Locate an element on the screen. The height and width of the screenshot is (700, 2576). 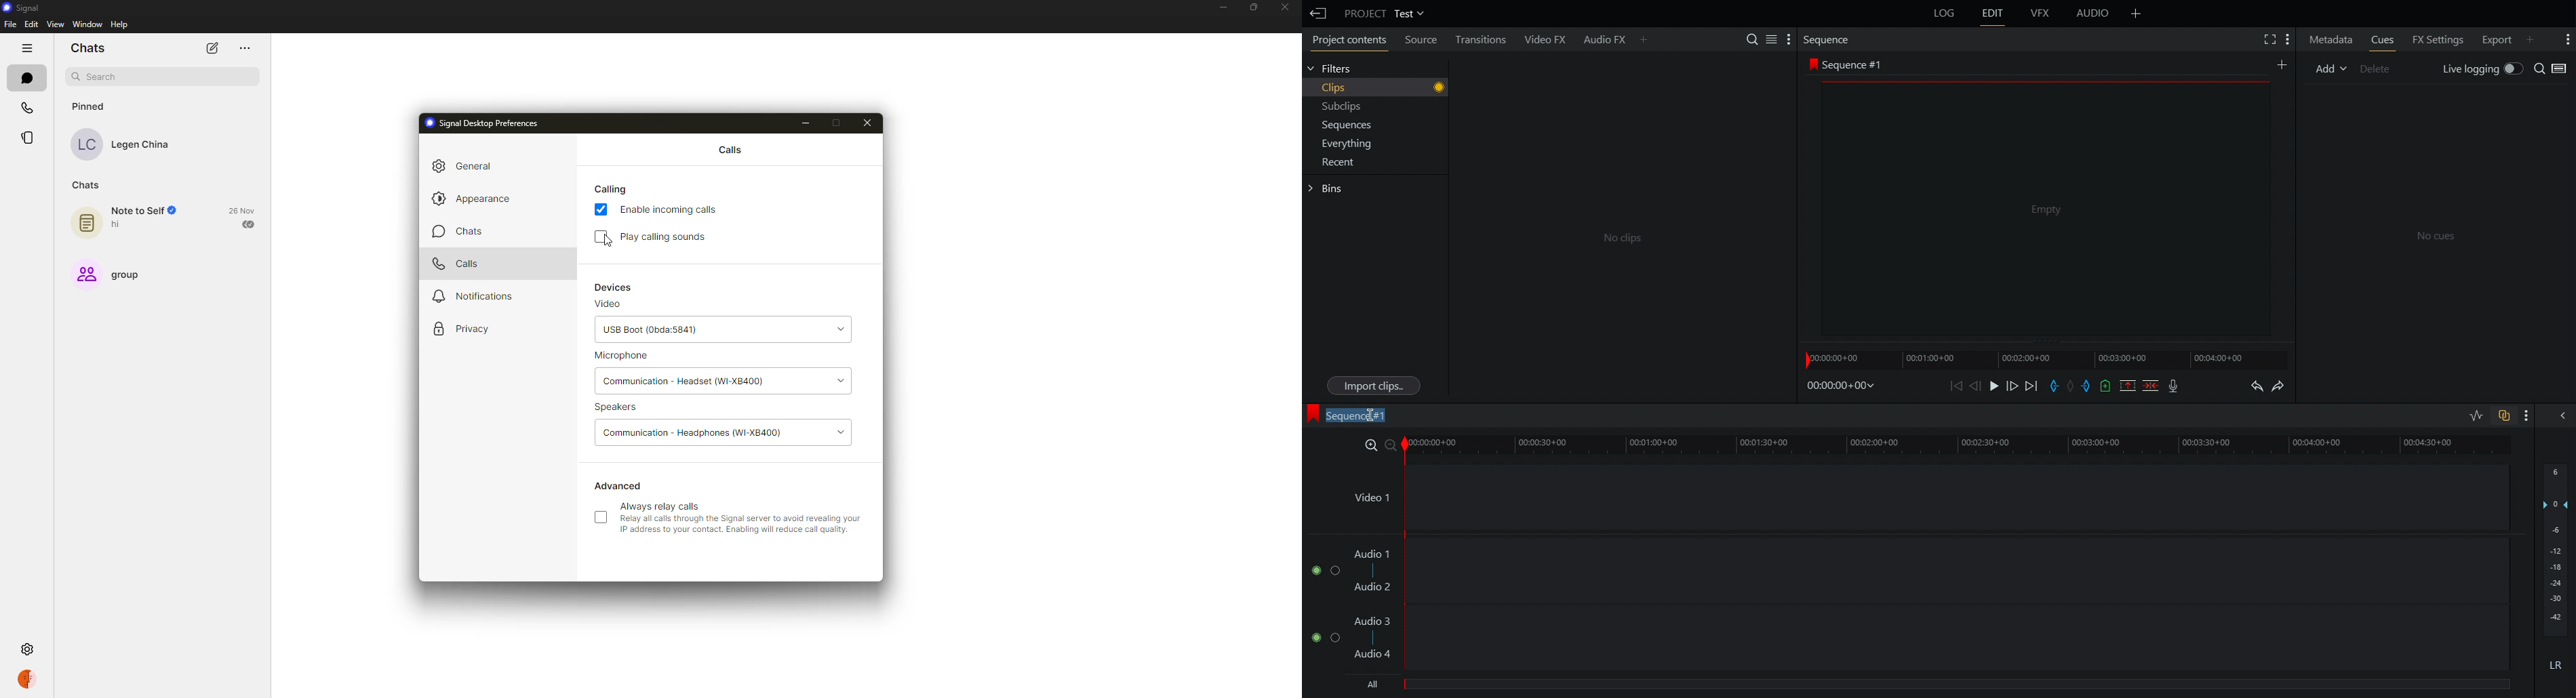
Back is located at coordinates (1317, 11).